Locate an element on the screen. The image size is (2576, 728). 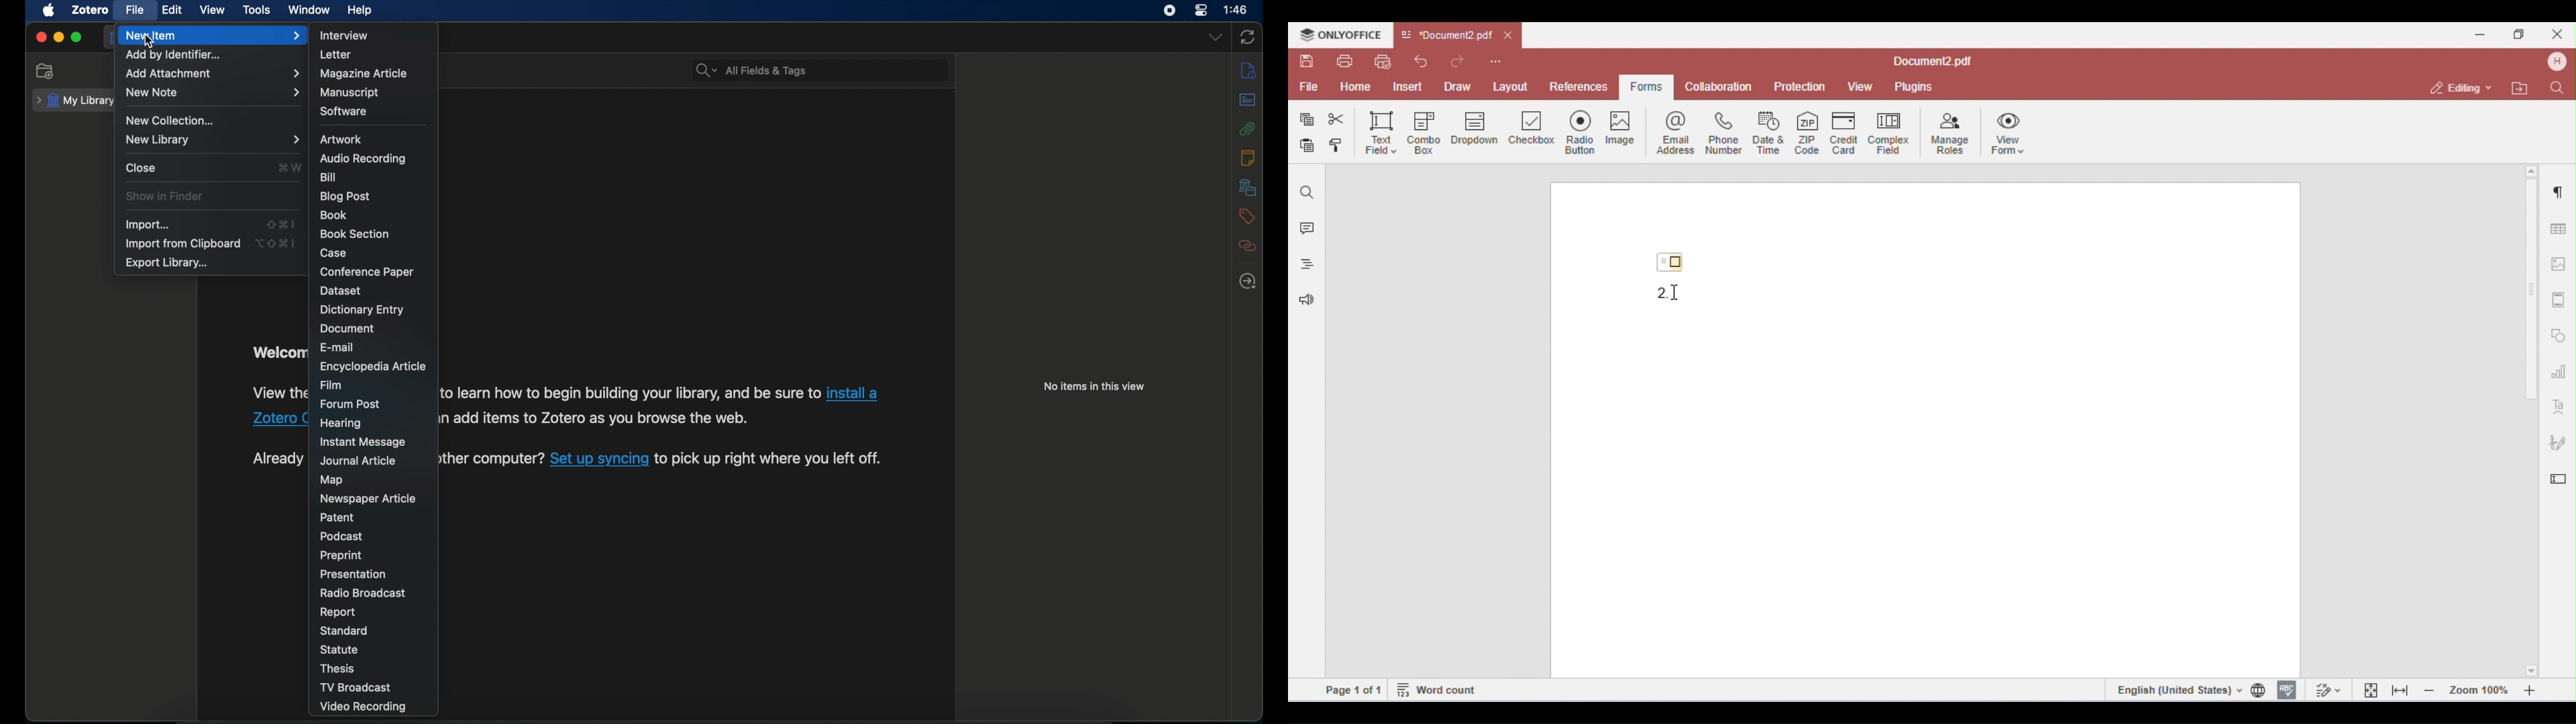
patent is located at coordinates (338, 518).